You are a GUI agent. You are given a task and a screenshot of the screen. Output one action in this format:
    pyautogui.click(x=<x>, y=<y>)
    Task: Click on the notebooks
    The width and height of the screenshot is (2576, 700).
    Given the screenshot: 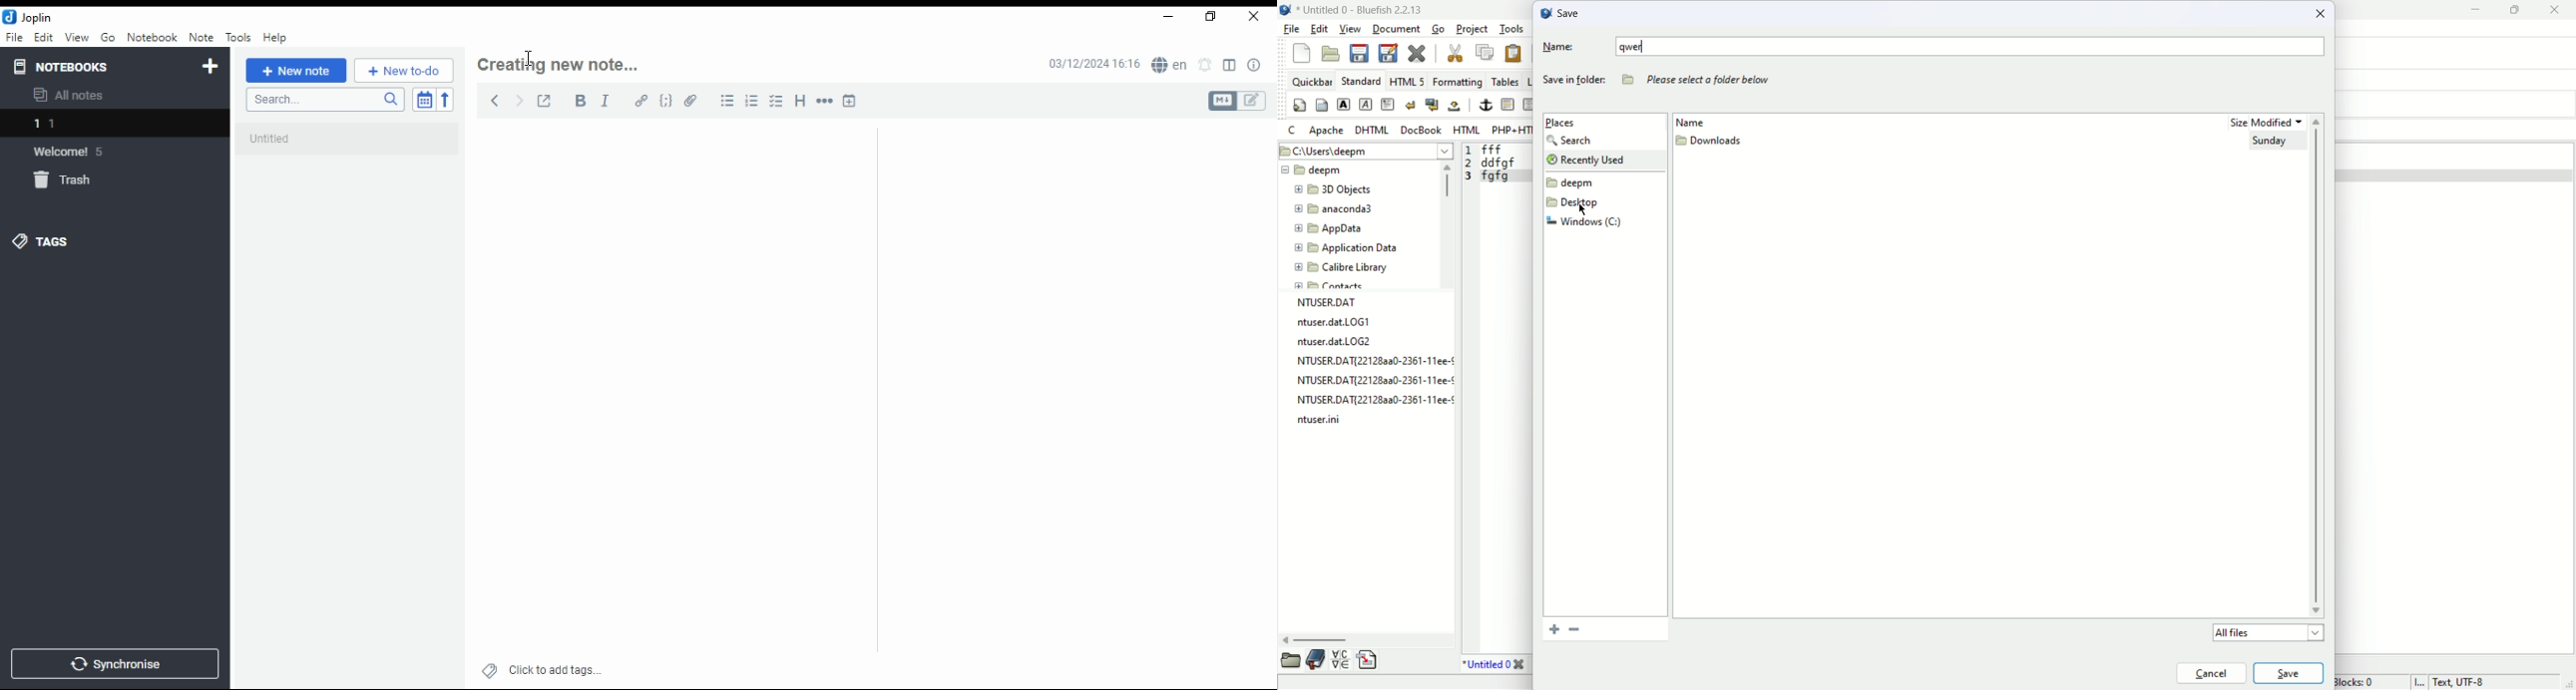 What is the action you would take?
    pyautogui.click(x=97, y=66)
    